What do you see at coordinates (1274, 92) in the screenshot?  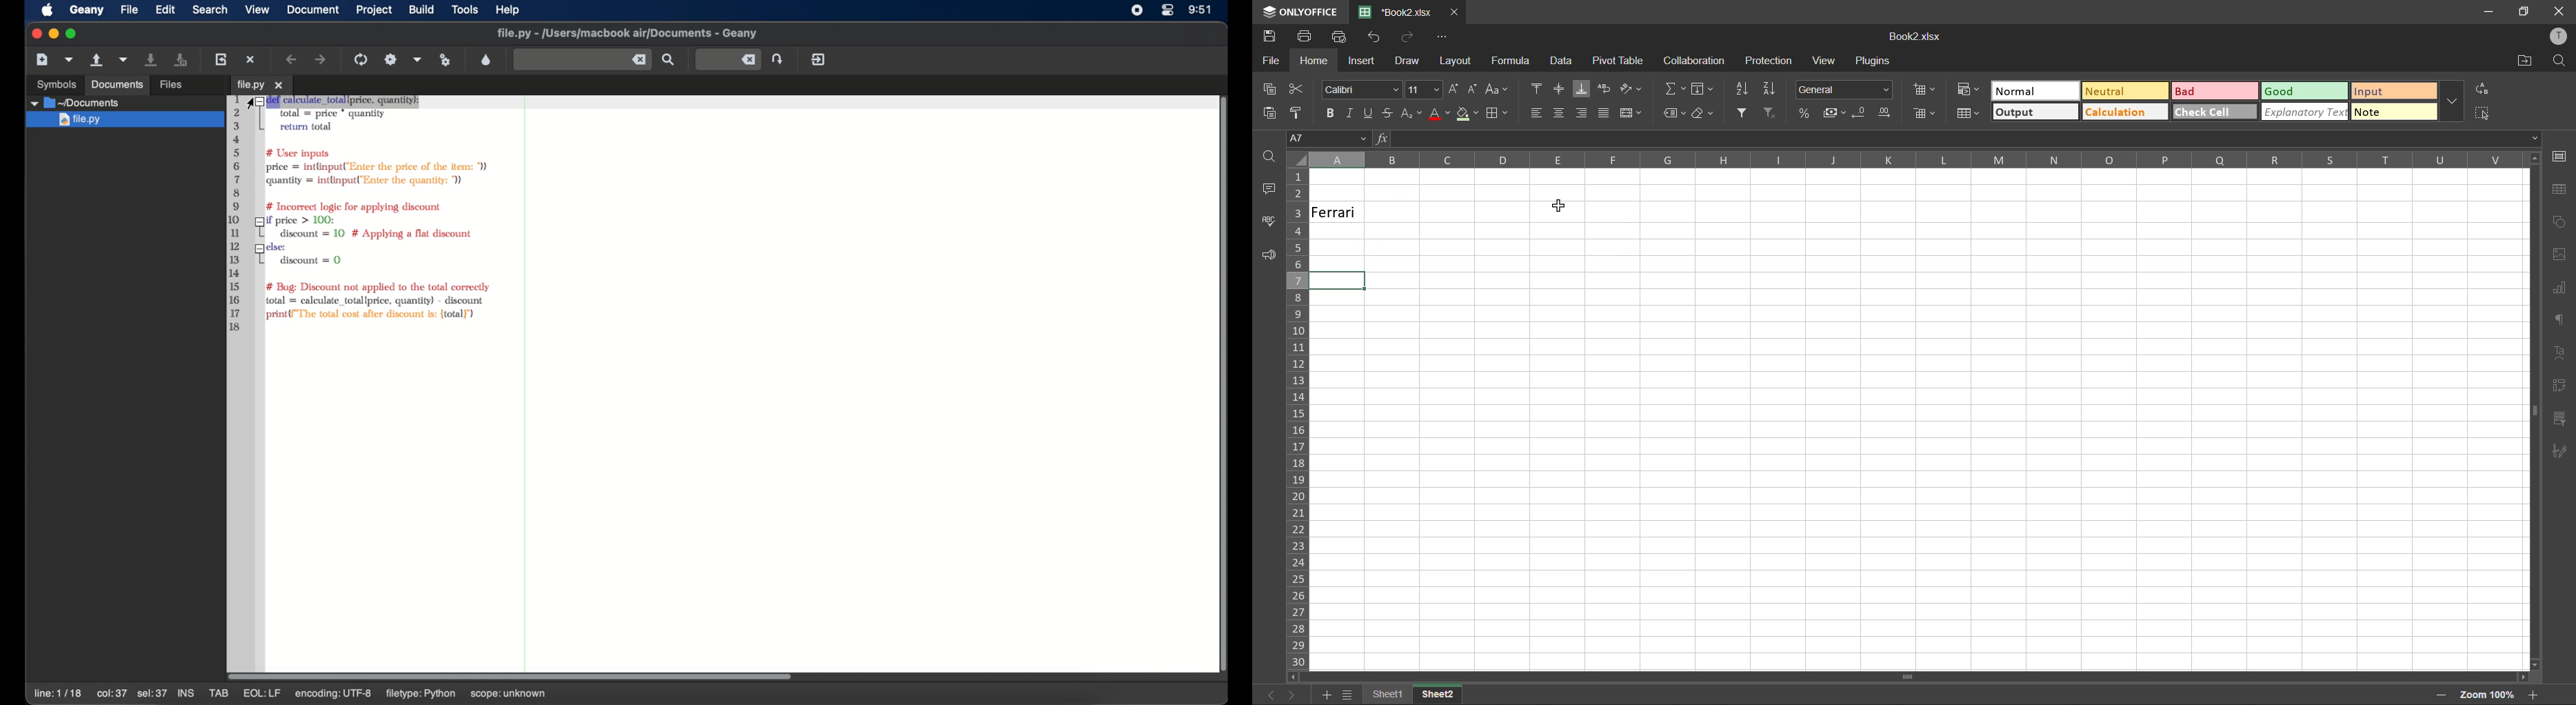 I see `copy` at bounding box center [1274, 92].